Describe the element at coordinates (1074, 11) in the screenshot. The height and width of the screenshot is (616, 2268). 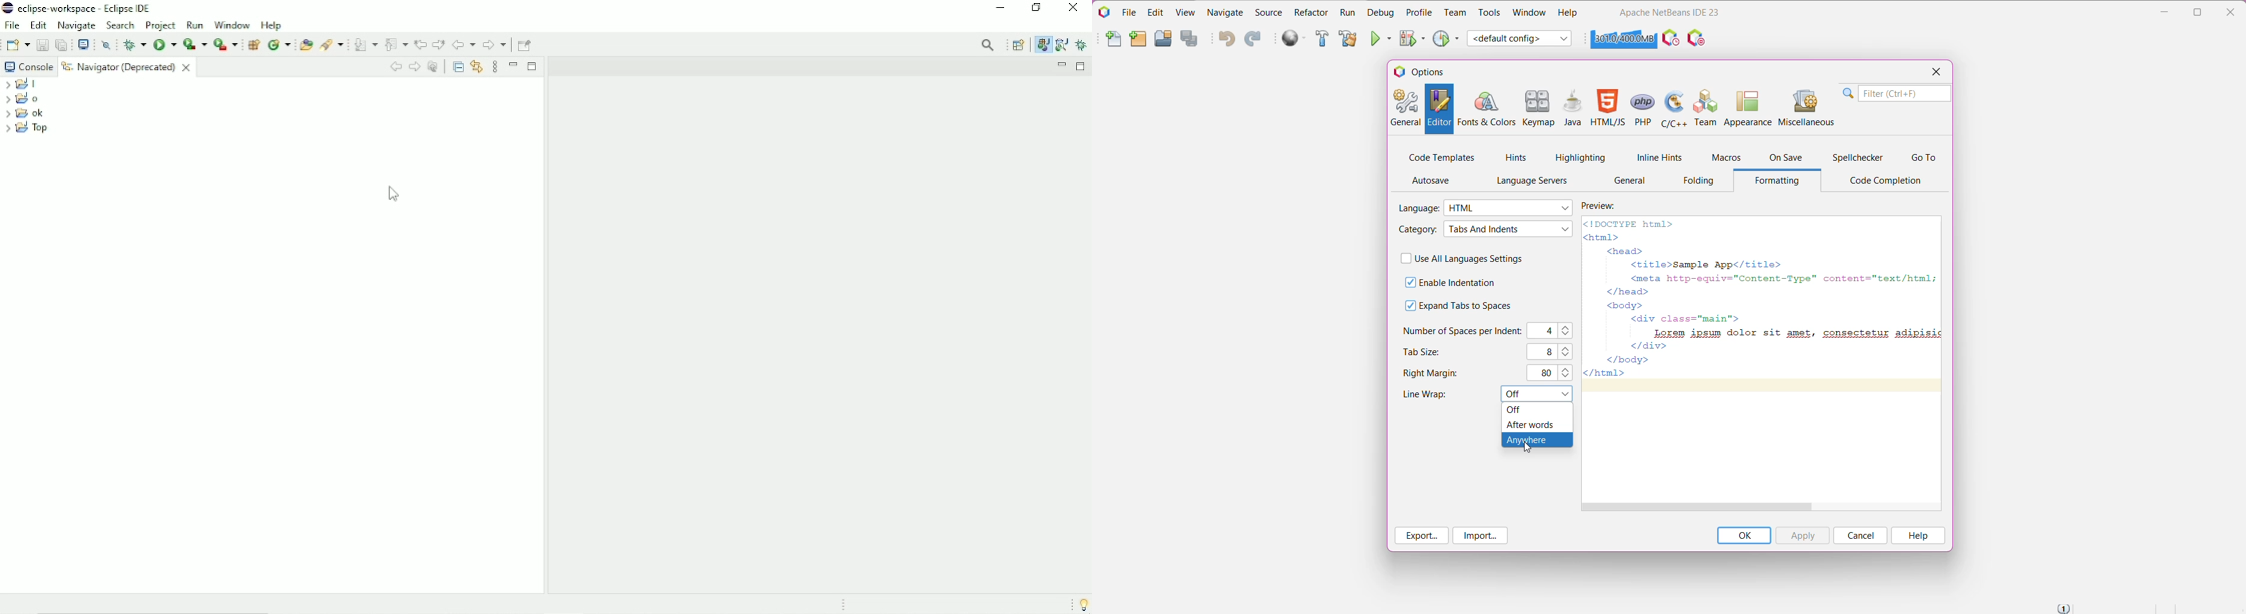
I see `Close` at that location.